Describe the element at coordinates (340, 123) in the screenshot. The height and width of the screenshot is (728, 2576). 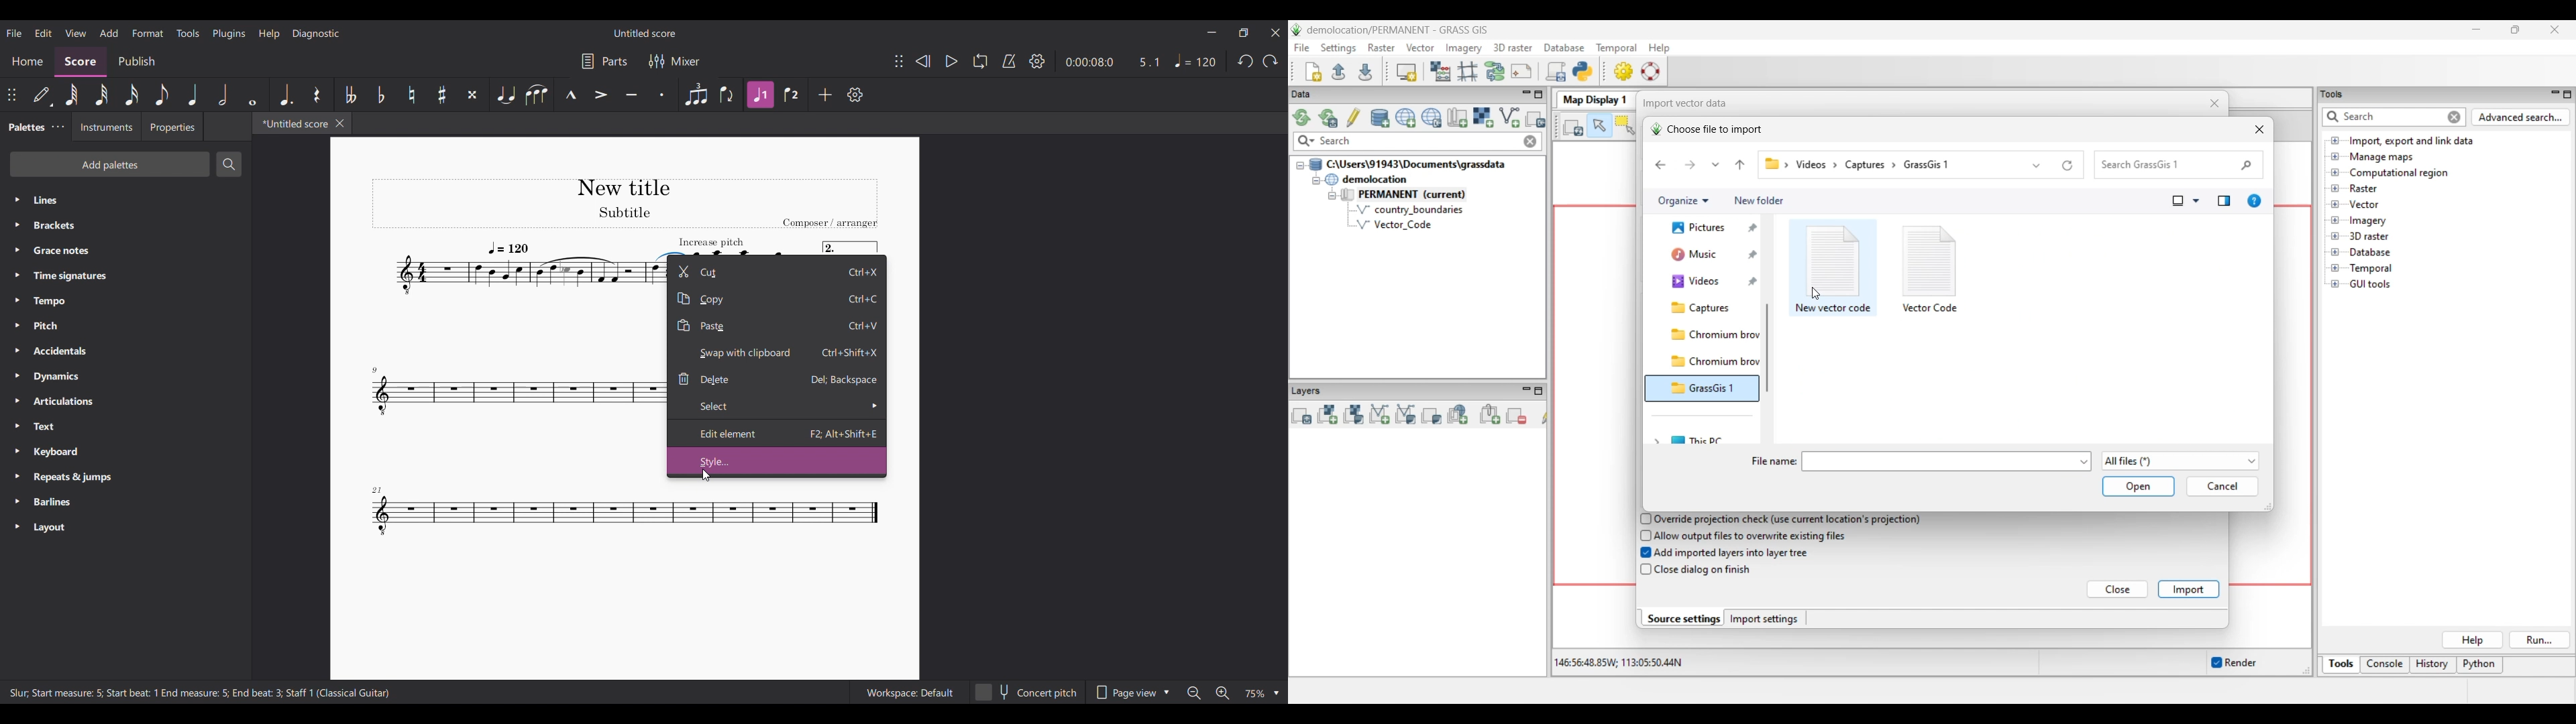
I see `Close tab` at that location.